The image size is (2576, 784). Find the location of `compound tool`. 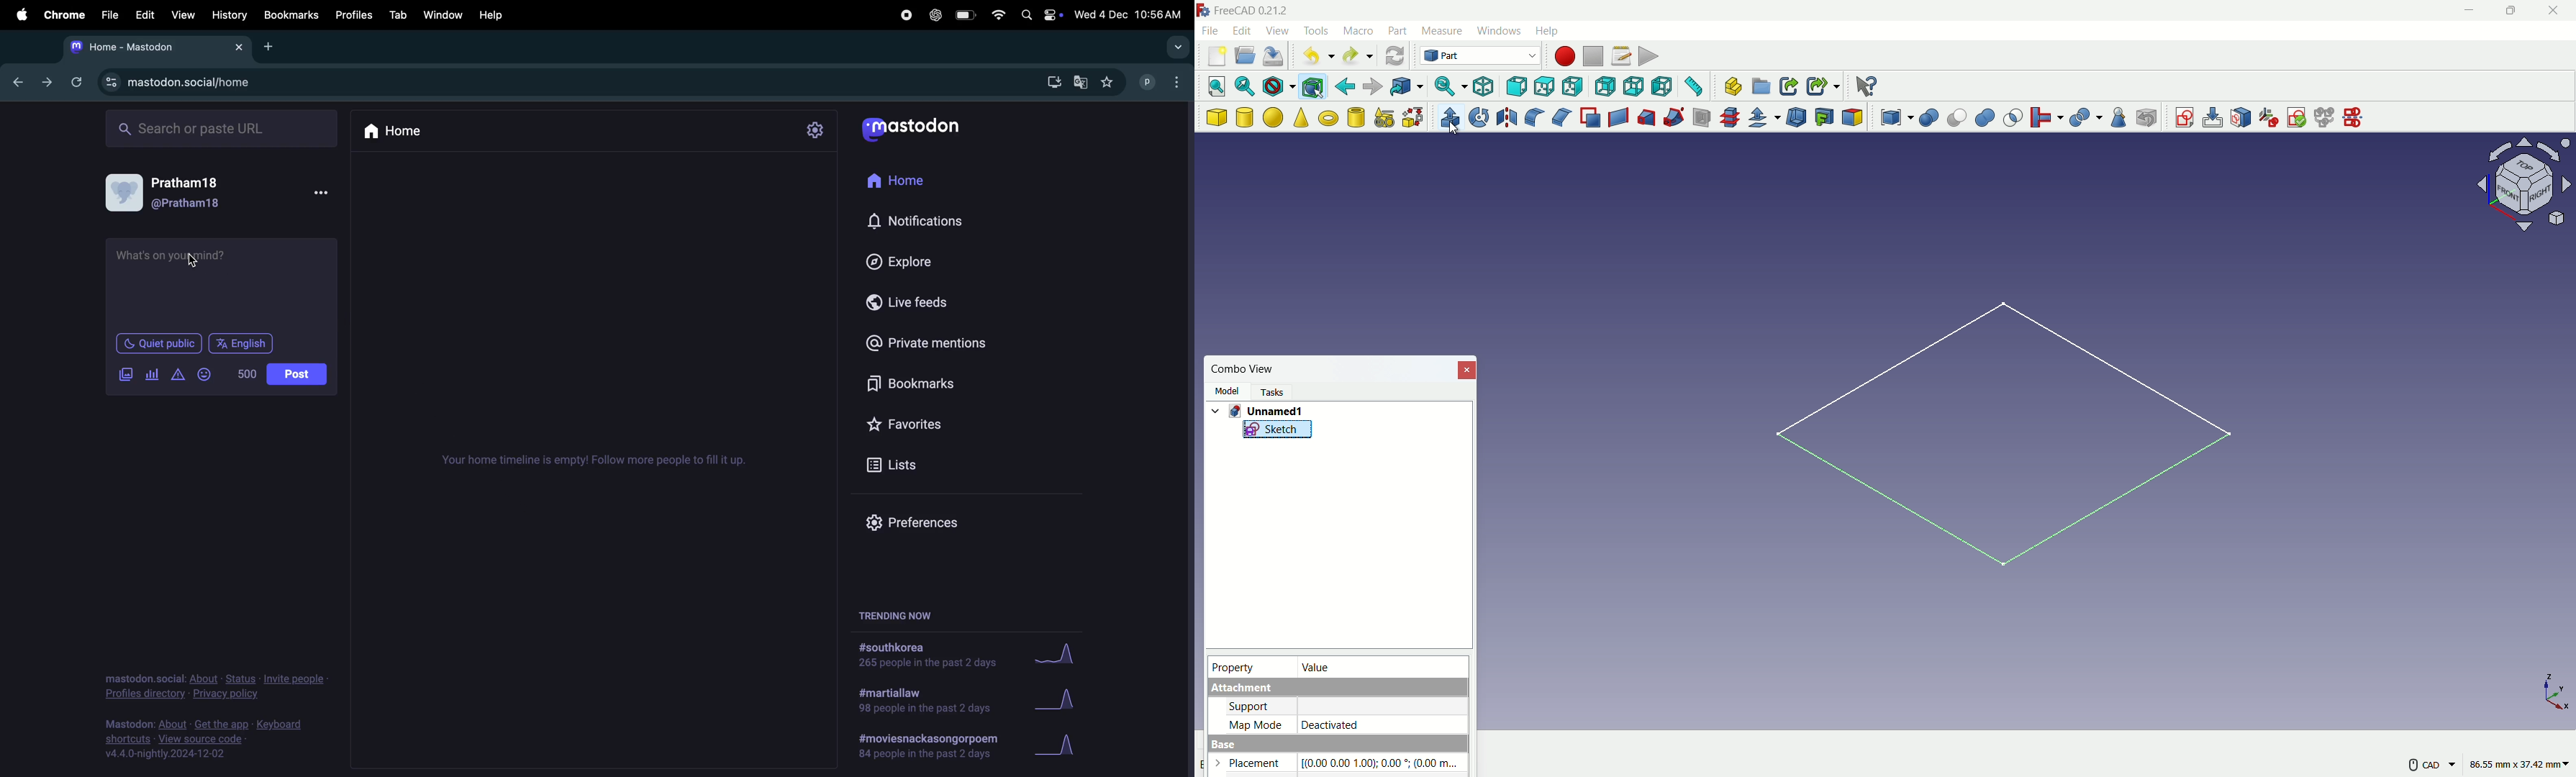

compound tool is located at coordinates (1897, 119).